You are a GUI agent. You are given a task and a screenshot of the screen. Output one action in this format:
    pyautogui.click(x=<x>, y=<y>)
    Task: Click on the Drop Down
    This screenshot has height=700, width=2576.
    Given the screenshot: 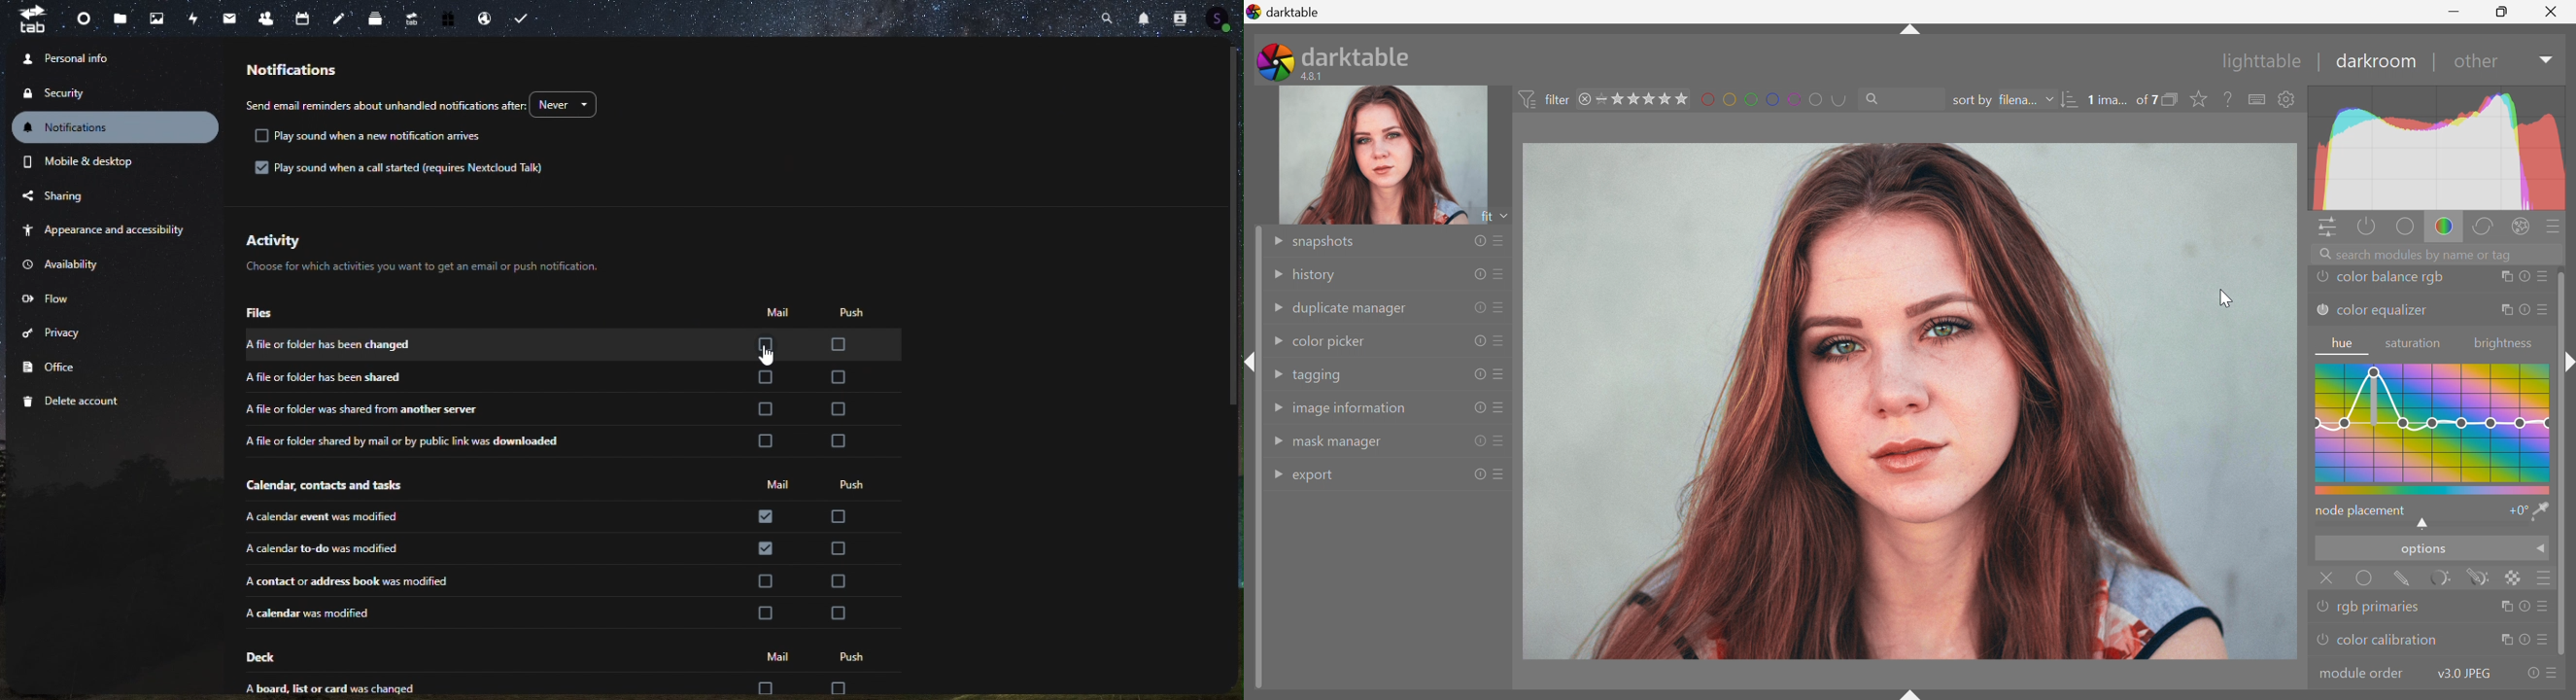 What is the action you would take?
    pyautogui.click(x=1276, y=442)
    